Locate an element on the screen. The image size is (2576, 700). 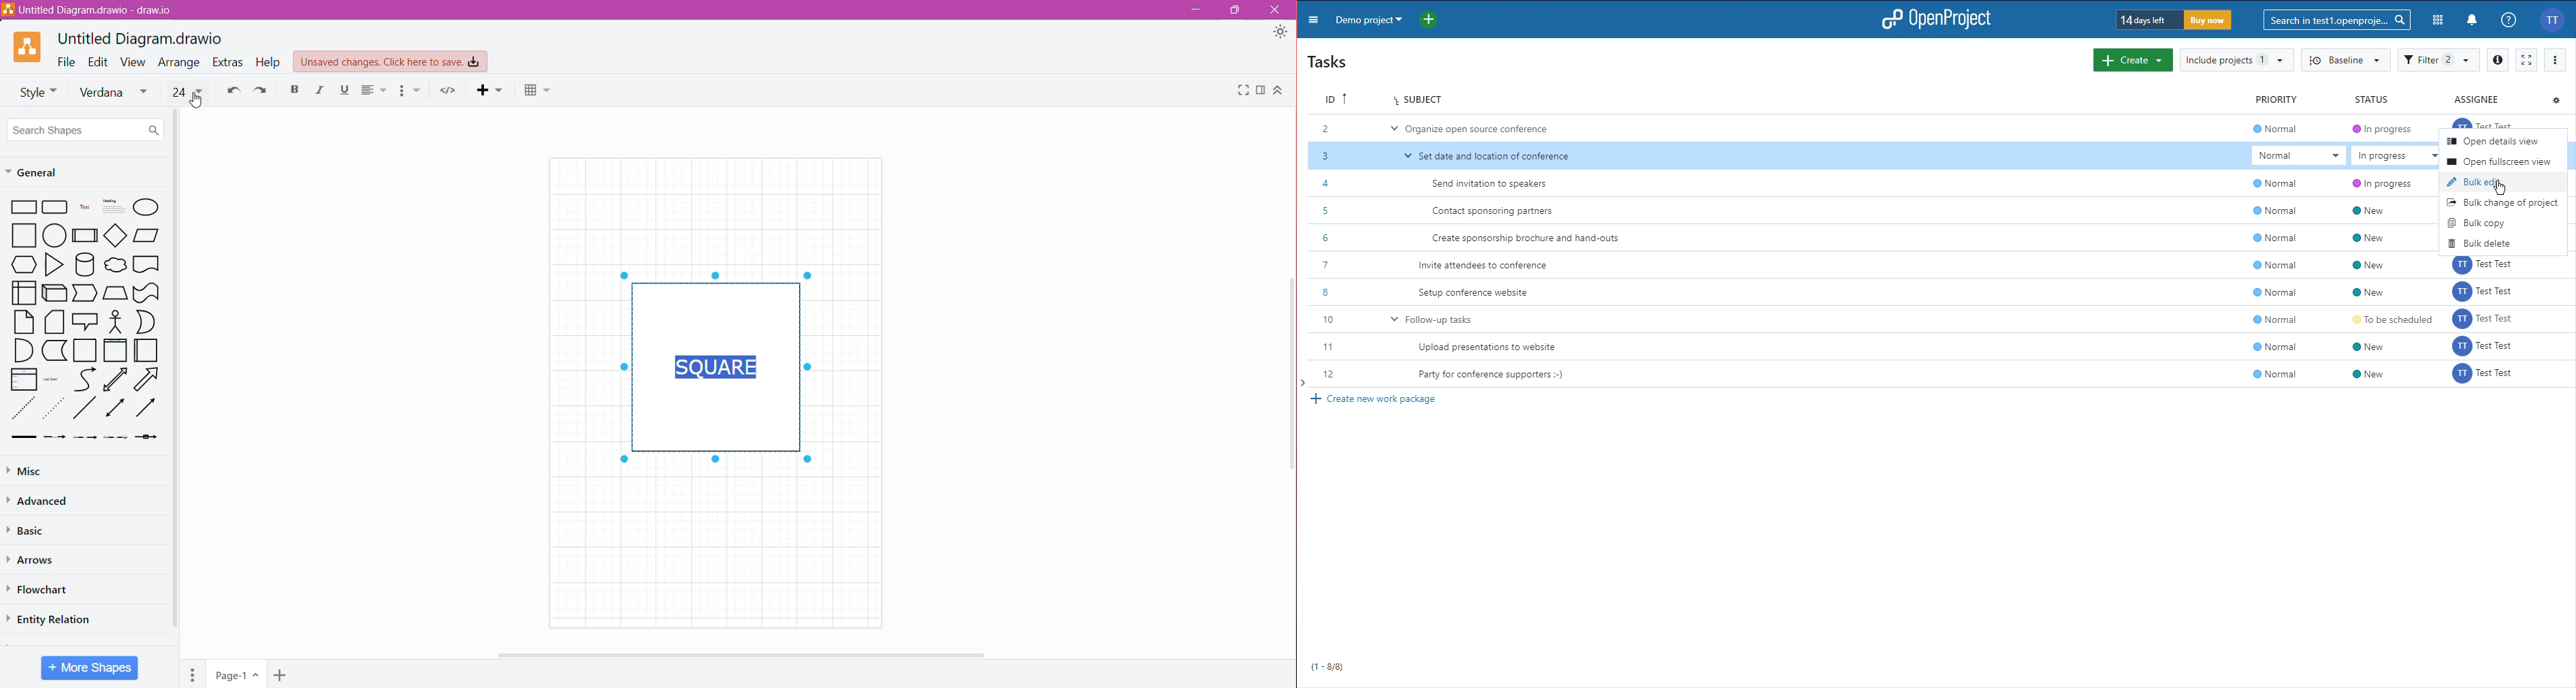
Document is located at coordinates (147, 264).